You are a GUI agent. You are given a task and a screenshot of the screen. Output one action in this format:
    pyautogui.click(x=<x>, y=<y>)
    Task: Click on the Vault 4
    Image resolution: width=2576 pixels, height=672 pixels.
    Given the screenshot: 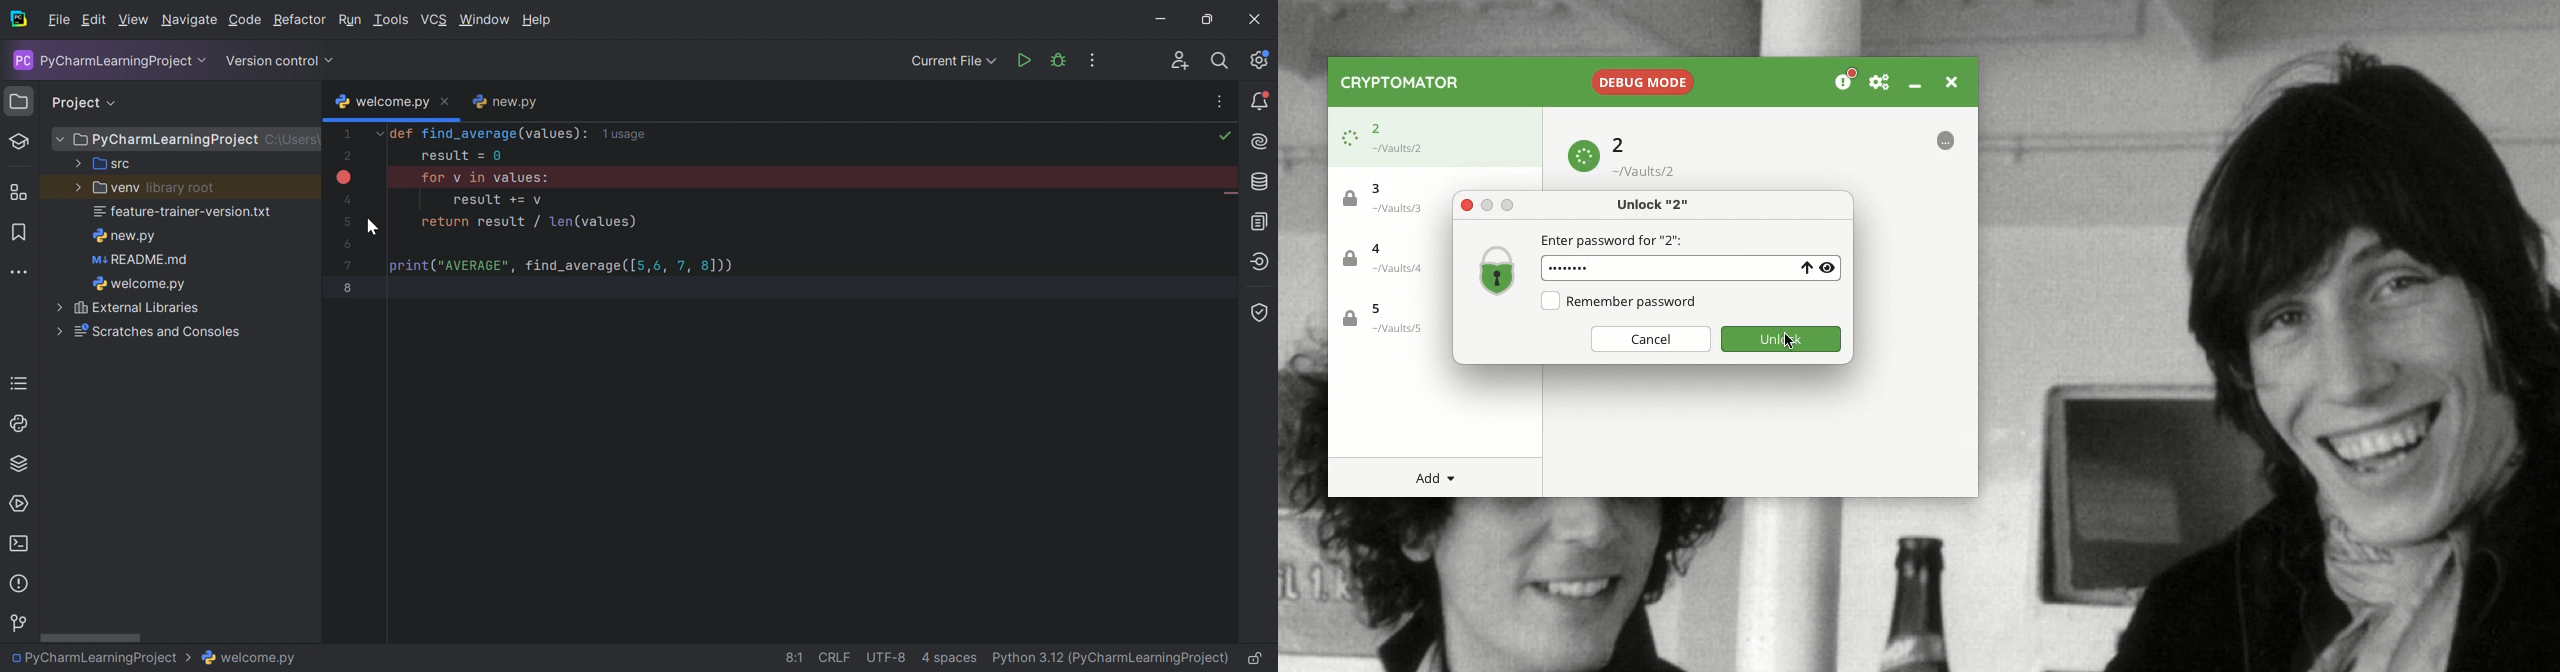 What is the action you would take?
    pyautogui.click(x=1390, y=261)
    